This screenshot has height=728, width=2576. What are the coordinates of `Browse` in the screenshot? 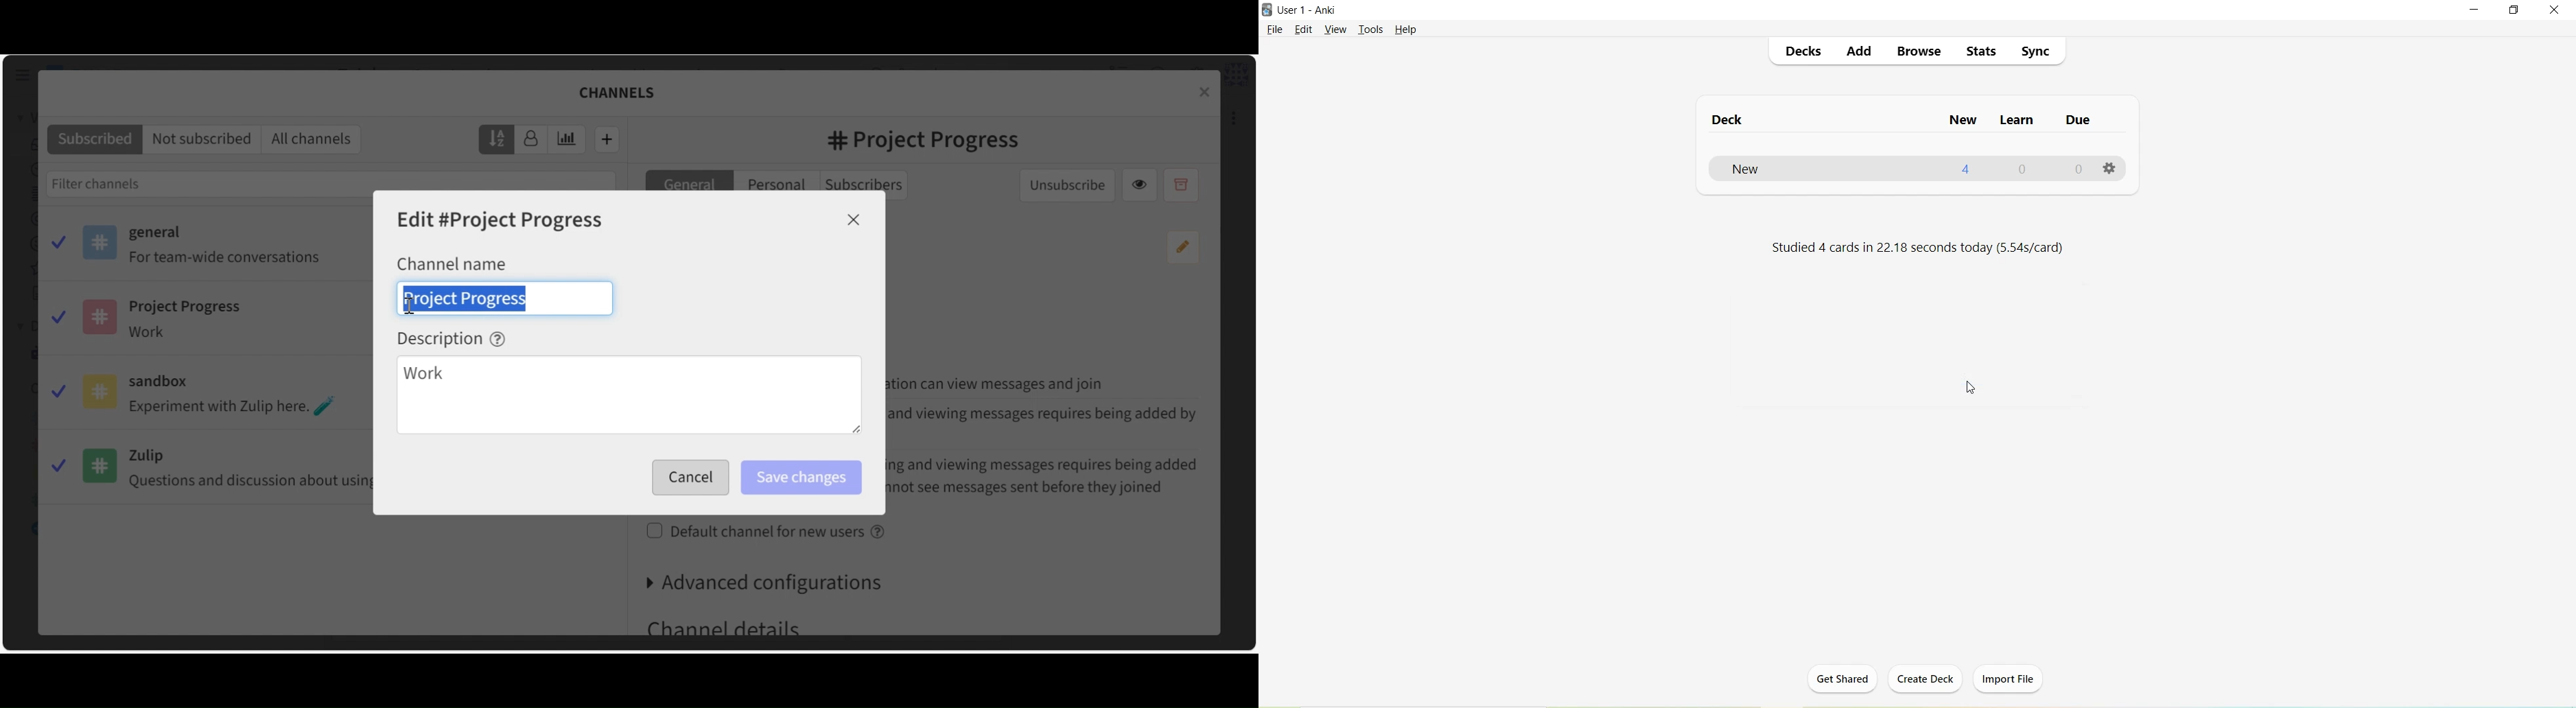 It's located at (1920, 54).